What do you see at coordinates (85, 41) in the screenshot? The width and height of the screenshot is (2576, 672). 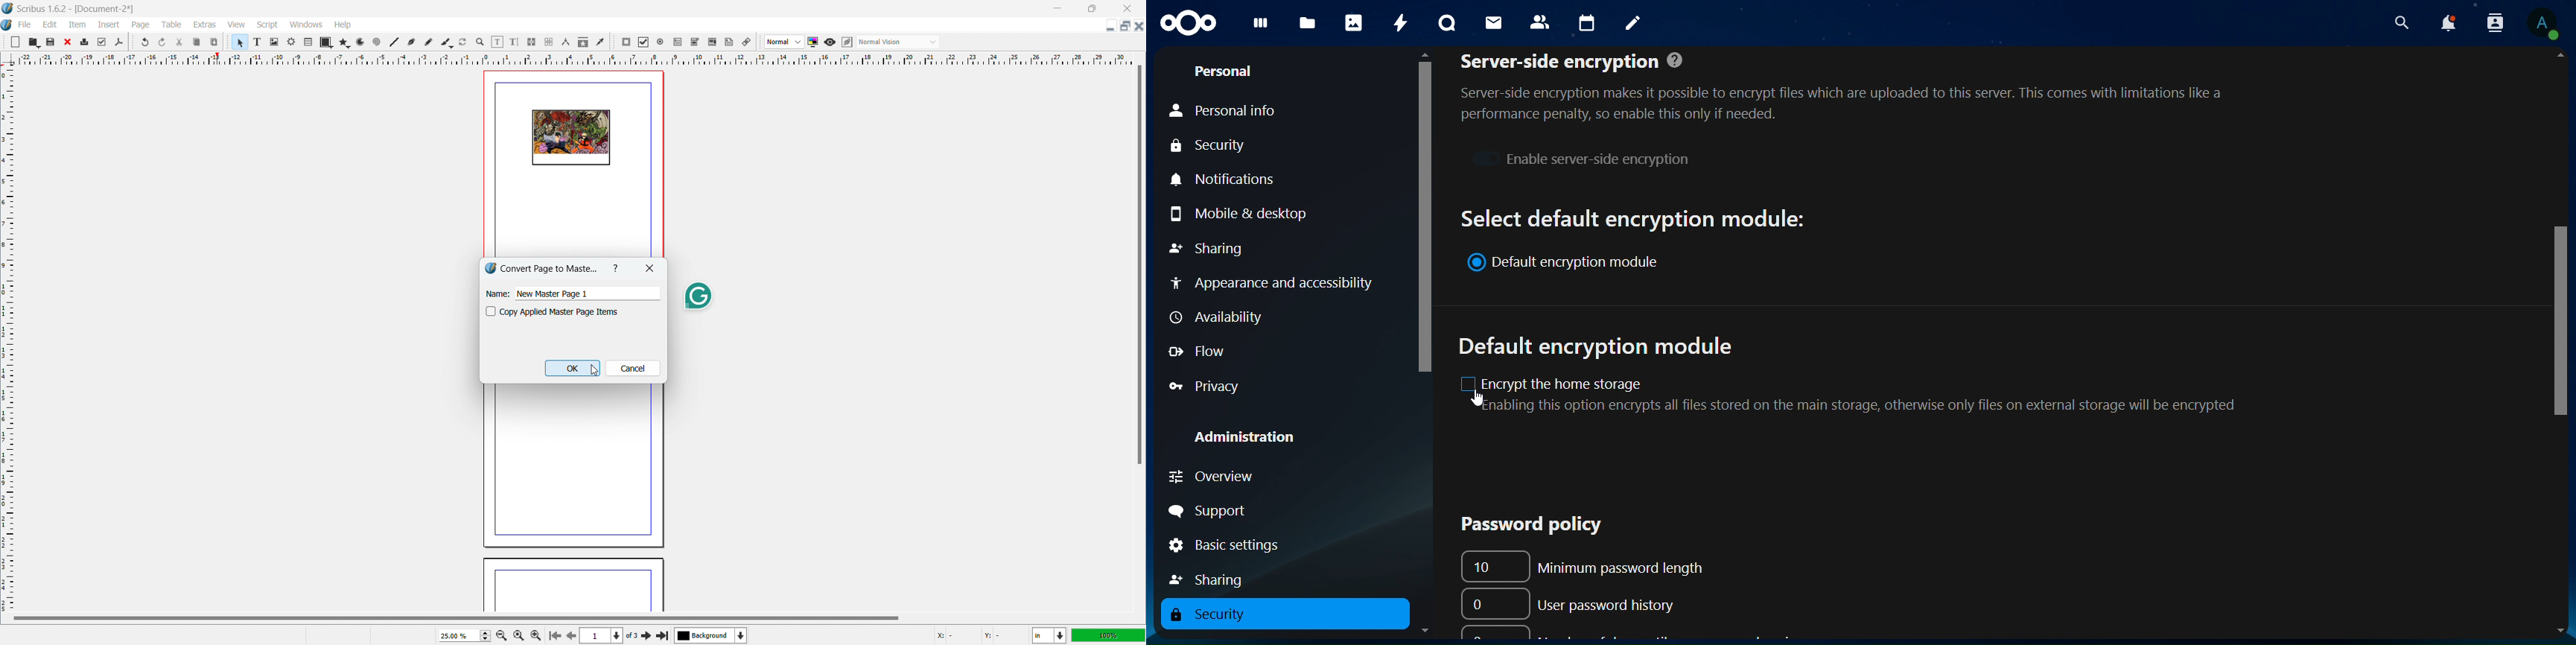 I see `print` at bounding box center [85, 41].